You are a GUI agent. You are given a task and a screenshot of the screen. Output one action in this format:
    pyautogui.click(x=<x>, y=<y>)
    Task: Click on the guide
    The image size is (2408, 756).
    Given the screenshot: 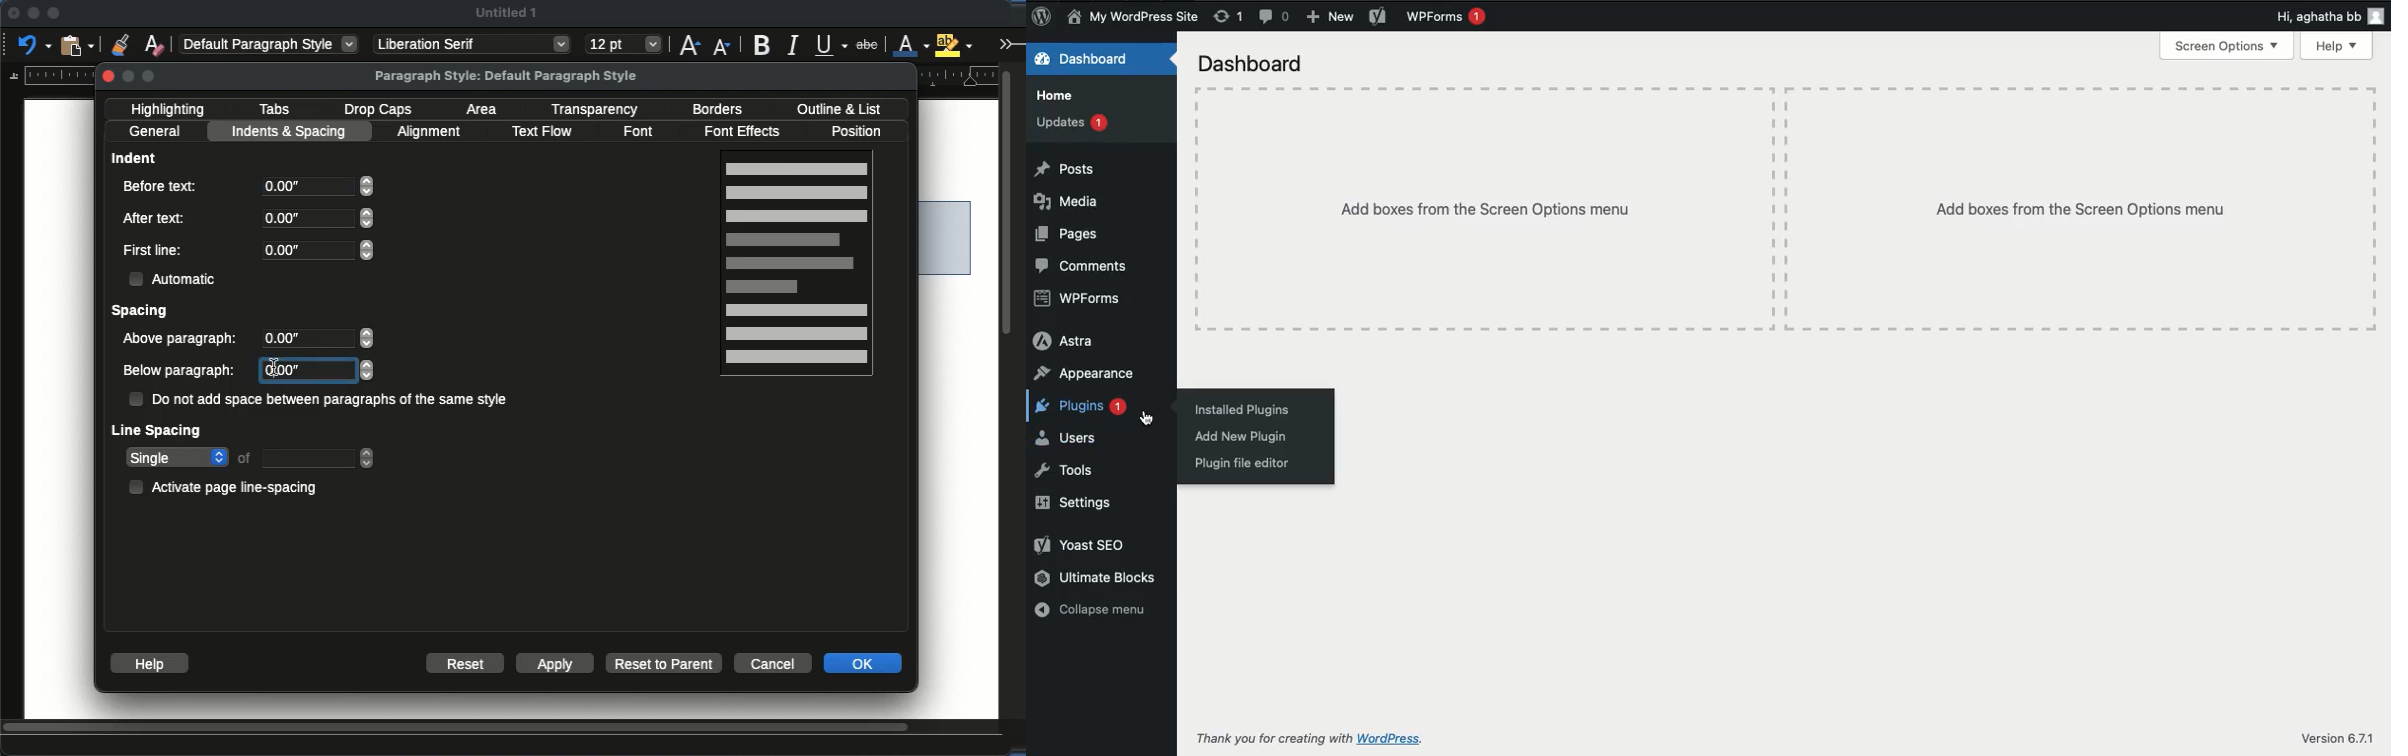 What is the action you would take?
    pyautogui.click(x=48, y=75)
    